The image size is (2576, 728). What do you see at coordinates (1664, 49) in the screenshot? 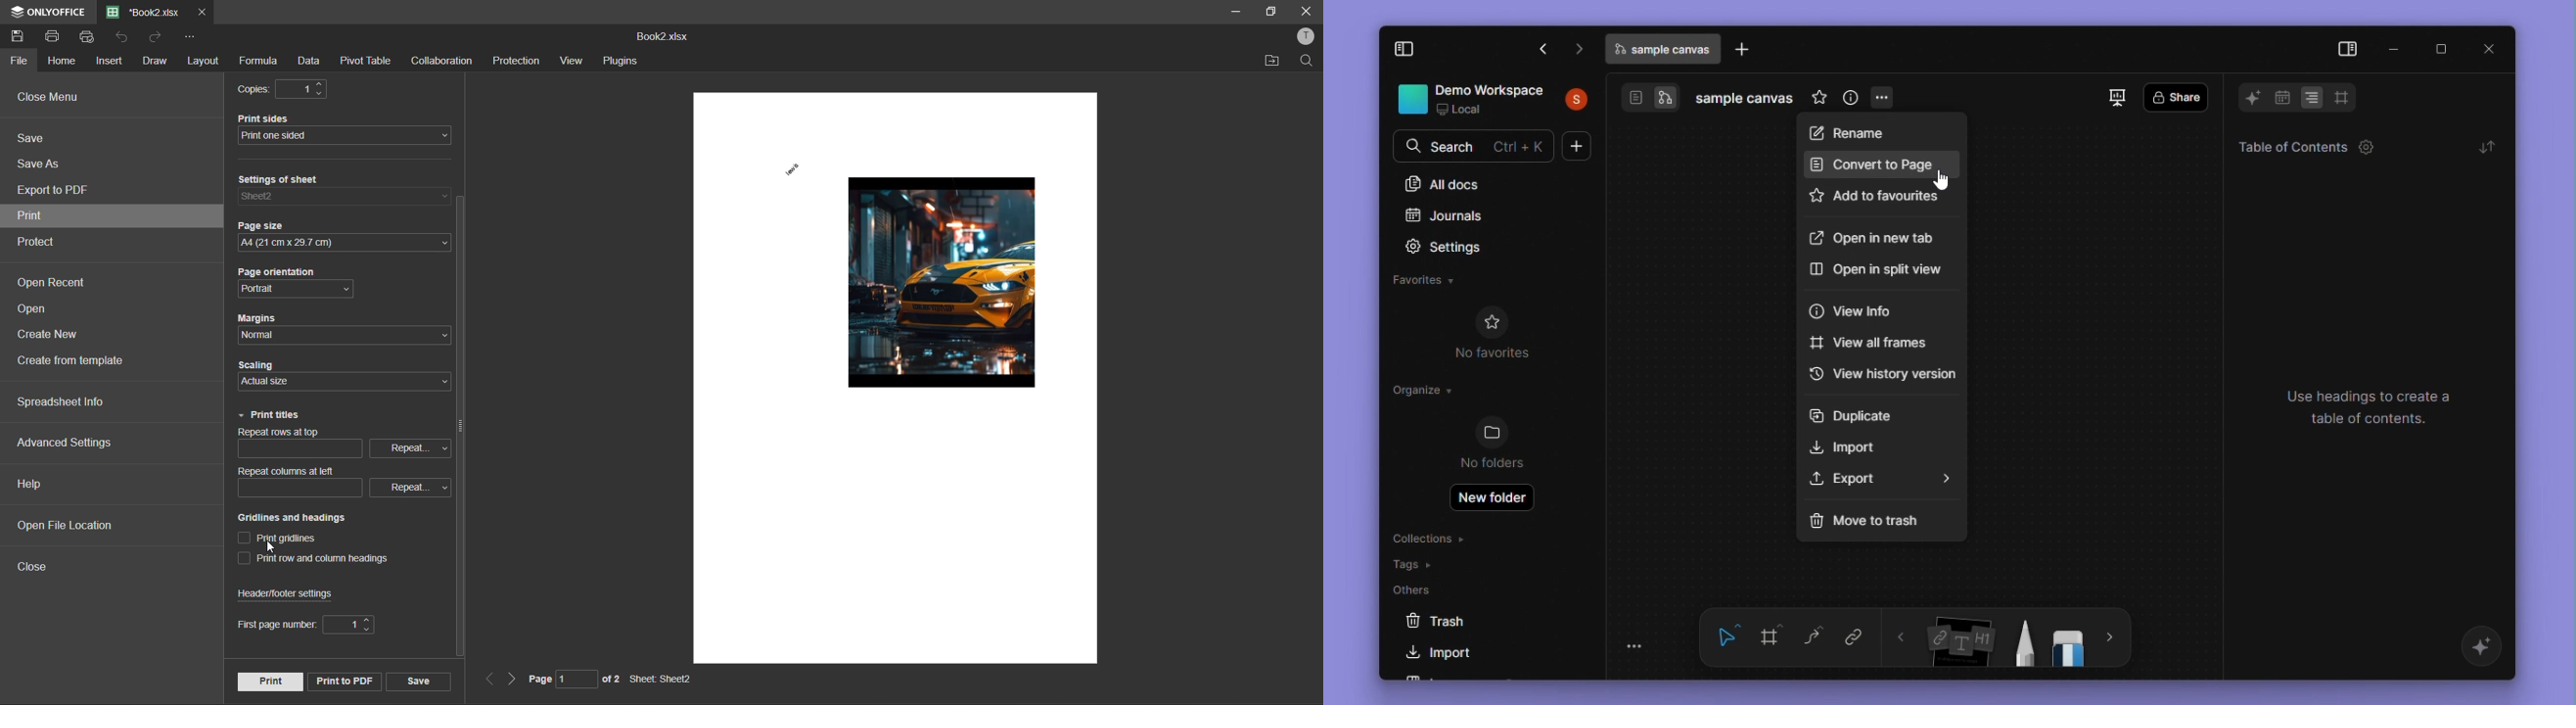
I see `file name` at bounding box center [1664, 49].